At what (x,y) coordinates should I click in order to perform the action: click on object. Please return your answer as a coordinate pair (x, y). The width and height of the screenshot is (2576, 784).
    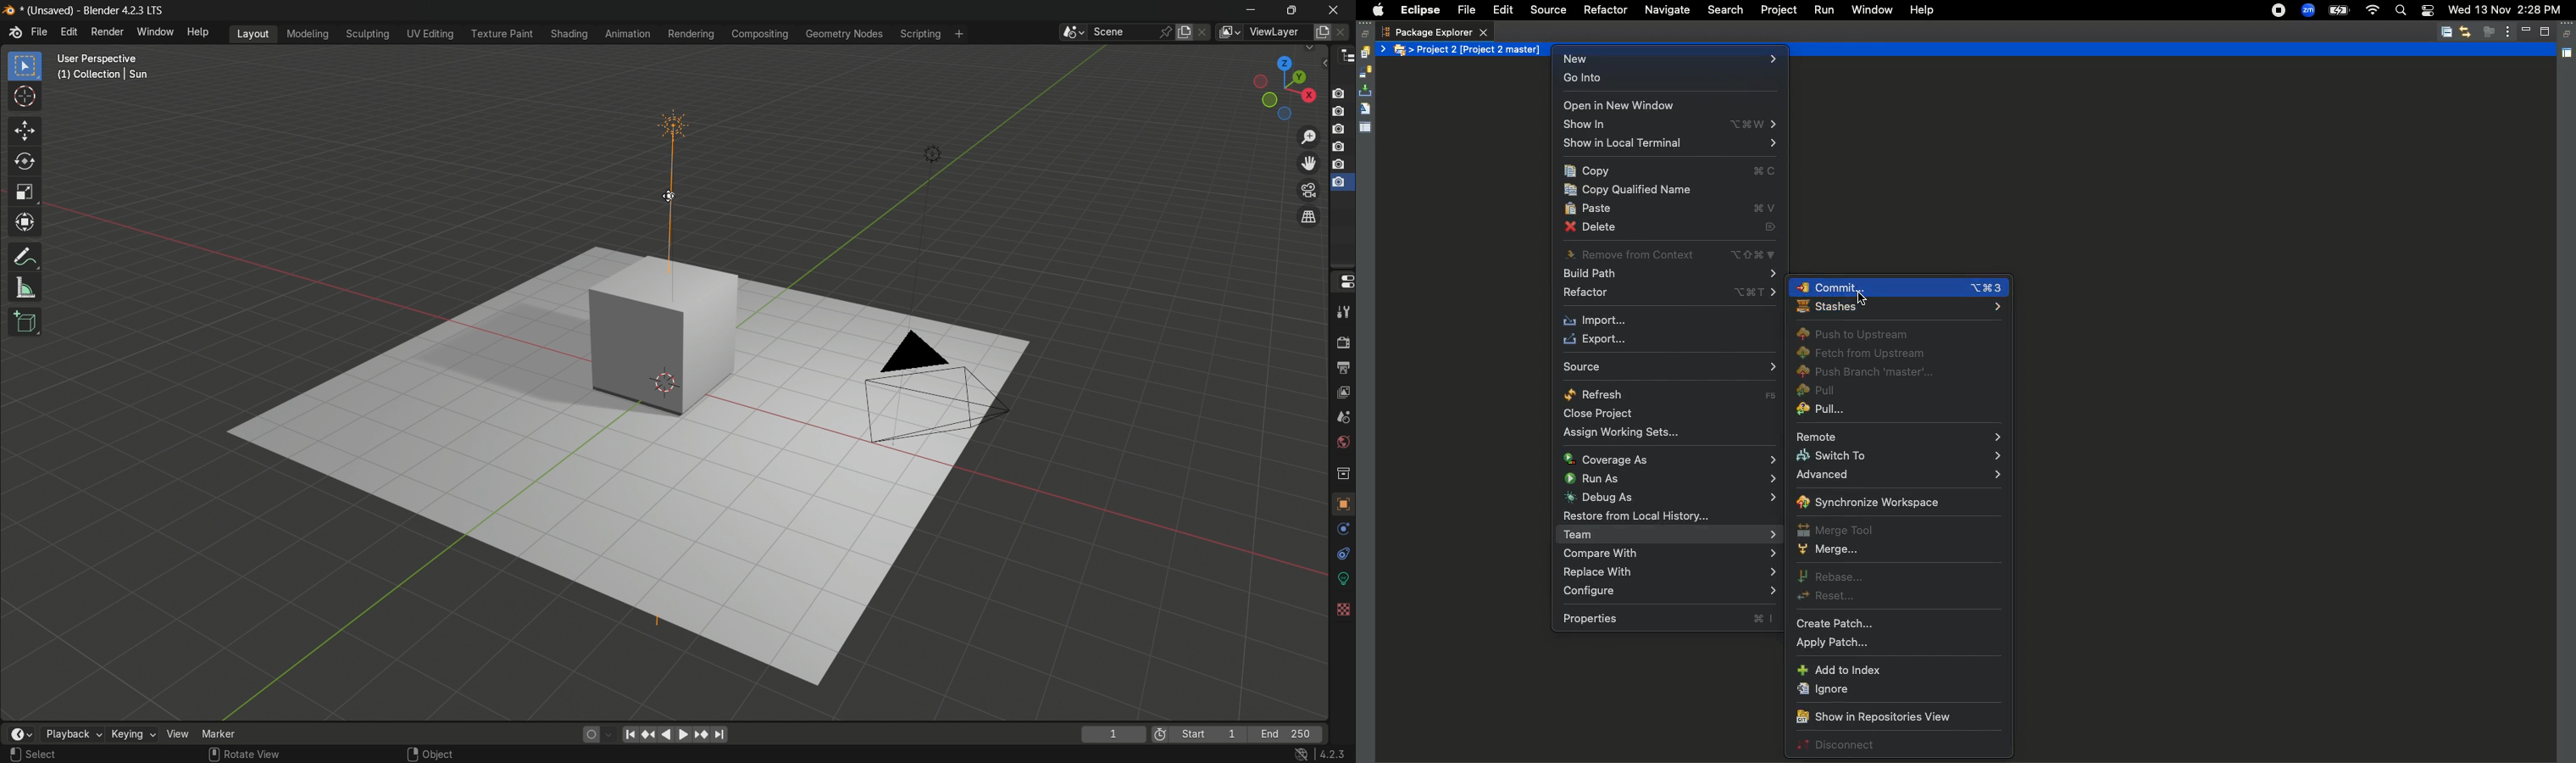
    Looking at the image, I should click on (439, 755).